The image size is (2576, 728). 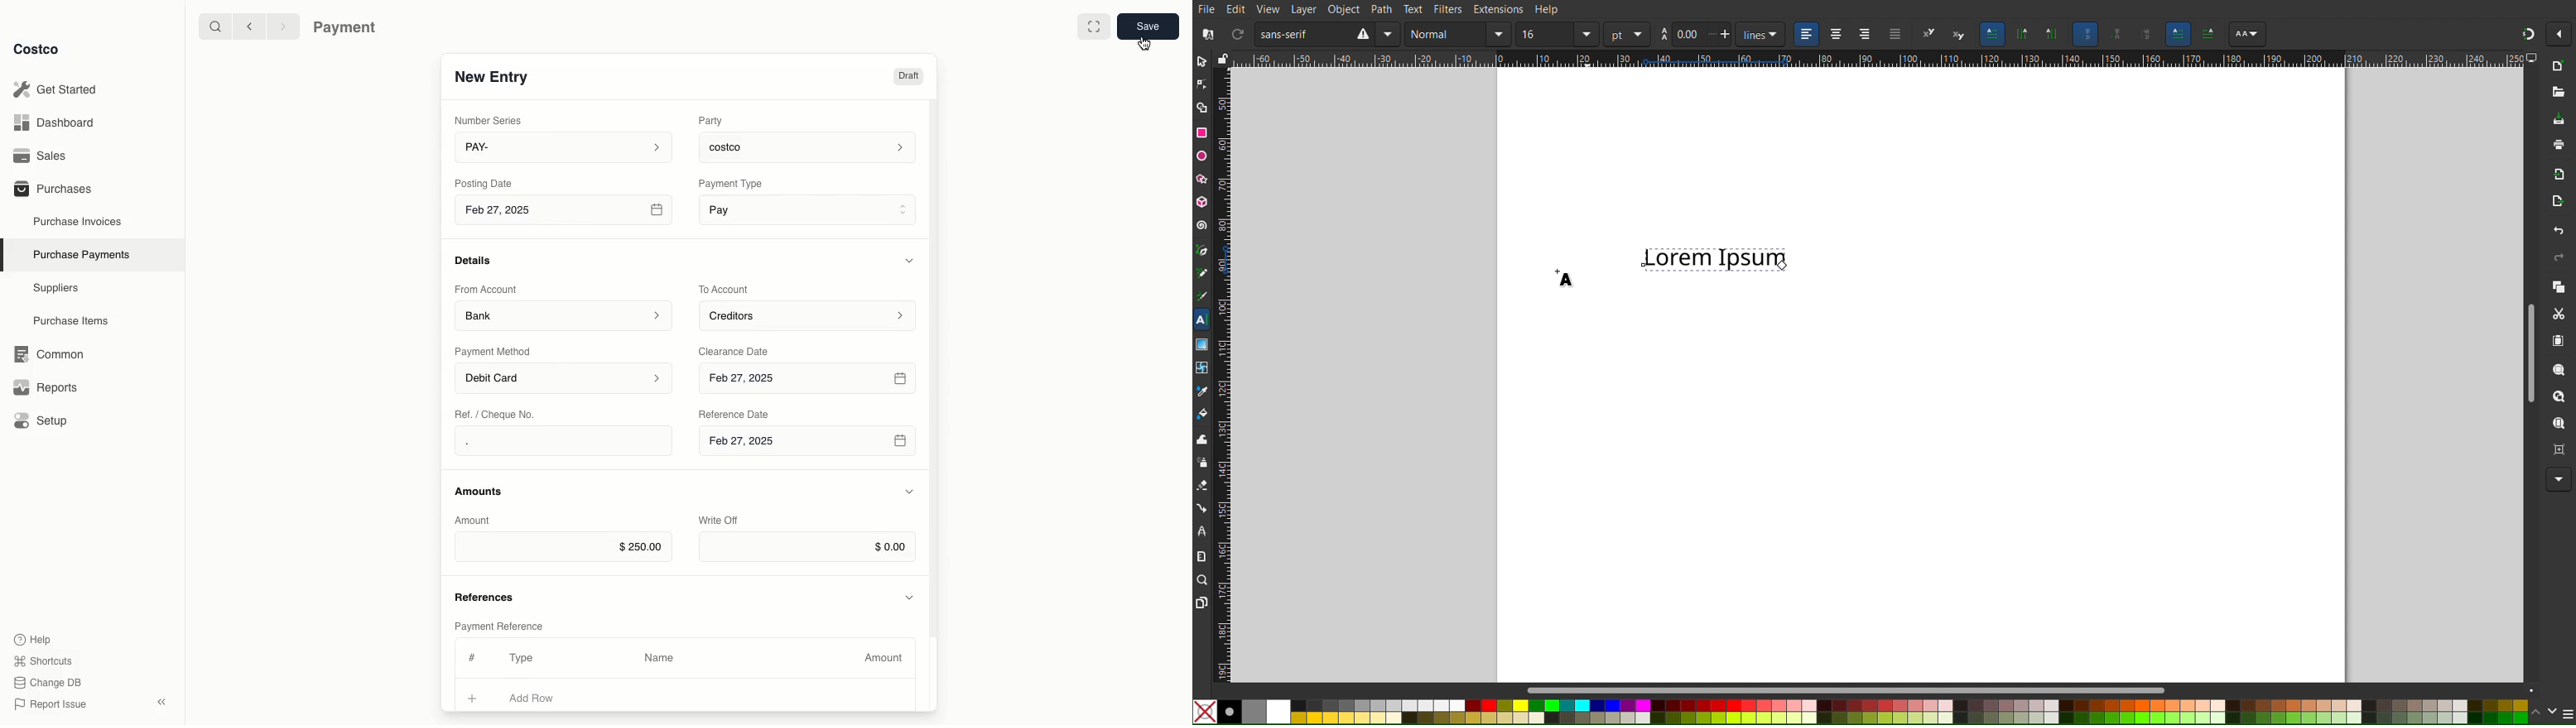 What do you see at coordinates (59, 89) in the screenshot?
I see `Get Started` at bounding box center [59, 89].